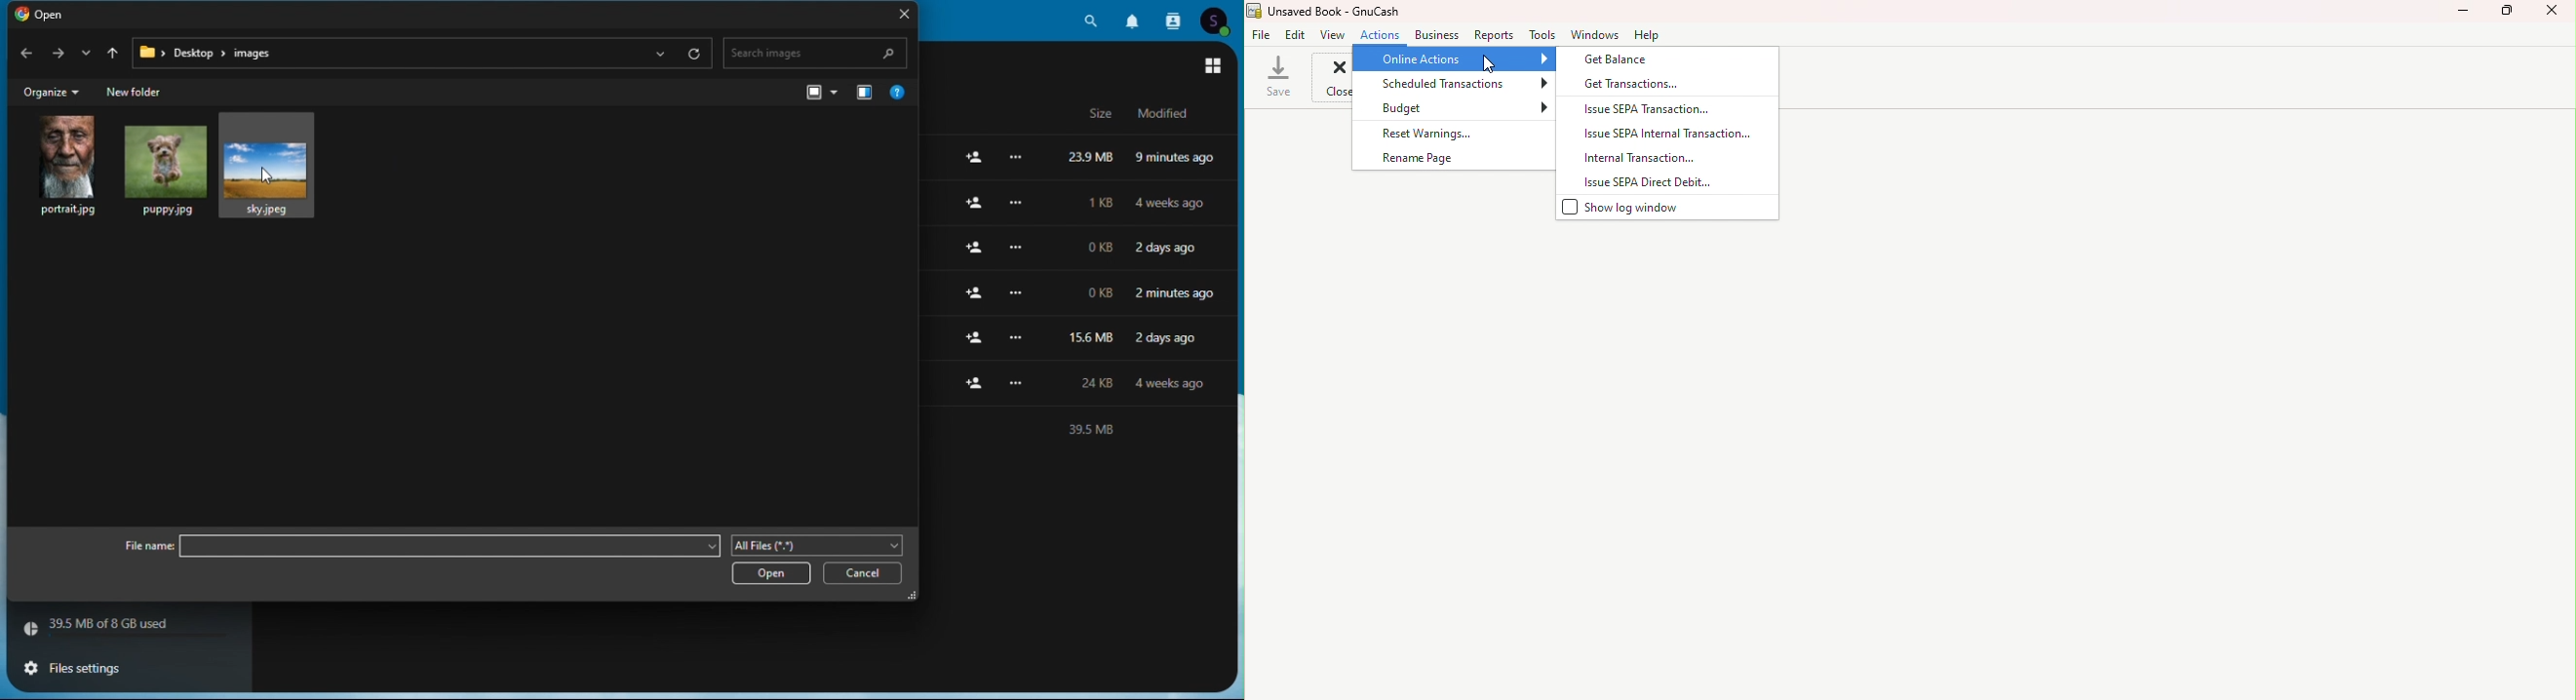  I want to click on , so click(1214, 70).